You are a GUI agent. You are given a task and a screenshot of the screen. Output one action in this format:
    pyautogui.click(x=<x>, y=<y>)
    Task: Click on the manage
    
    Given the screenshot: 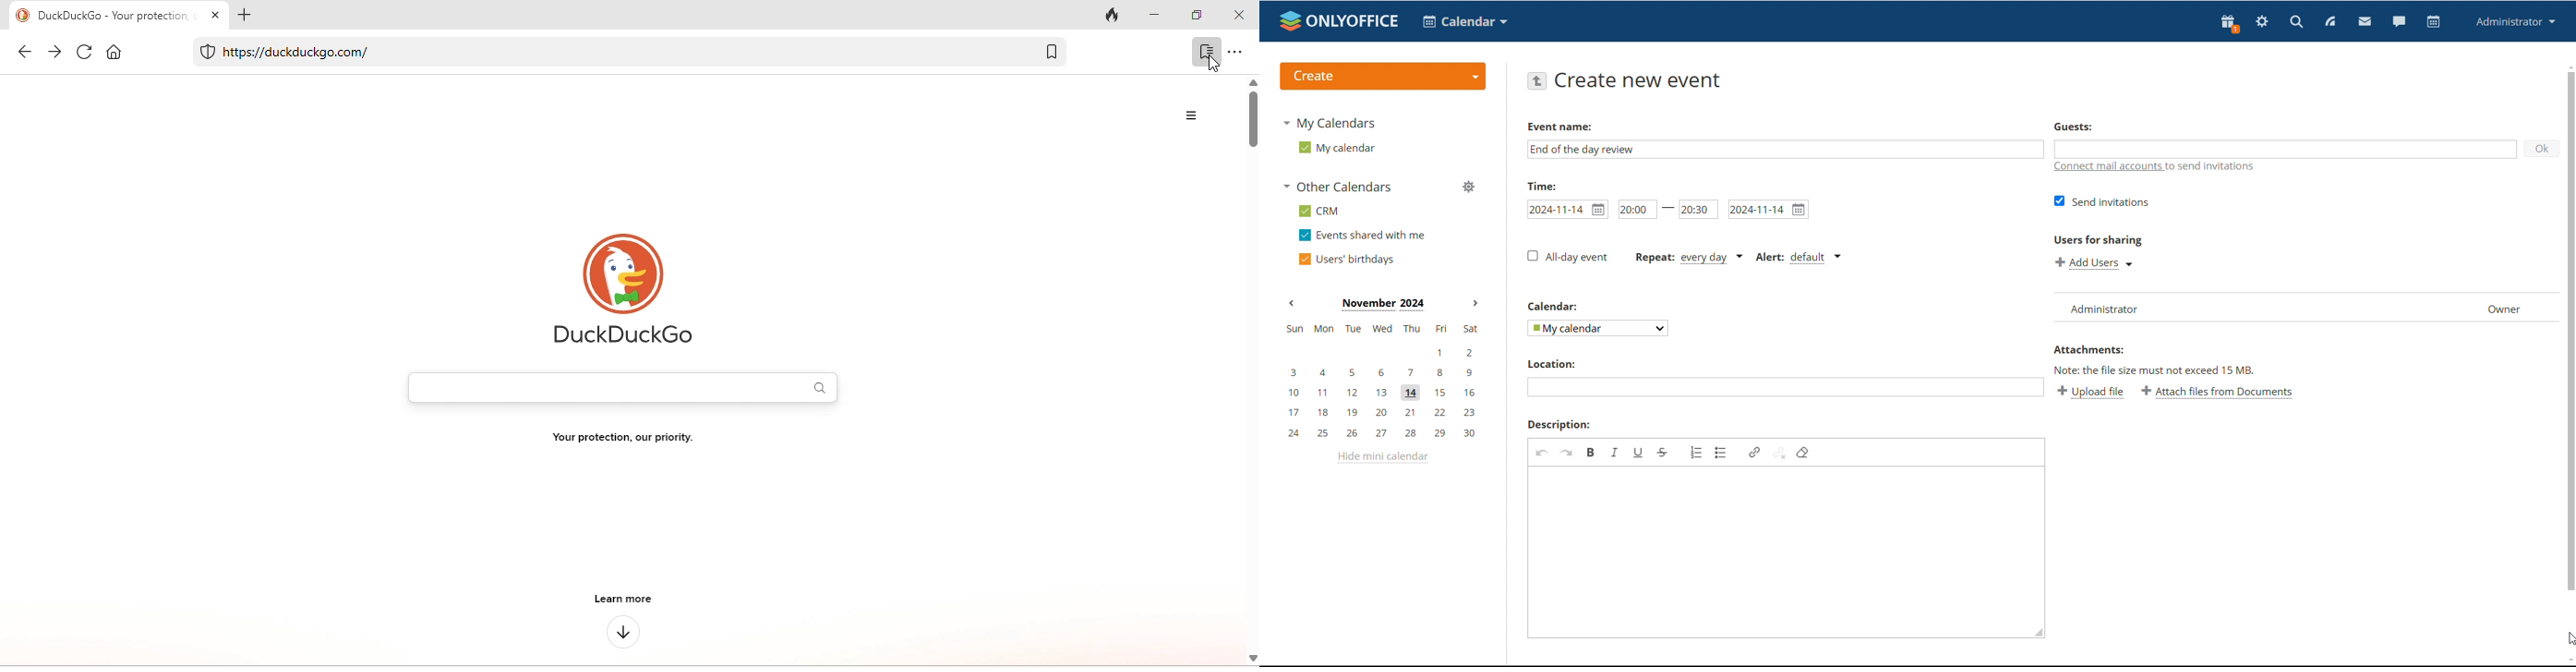 What is the action you would take?
    pyautogui.click(x=1469, y=188)
    